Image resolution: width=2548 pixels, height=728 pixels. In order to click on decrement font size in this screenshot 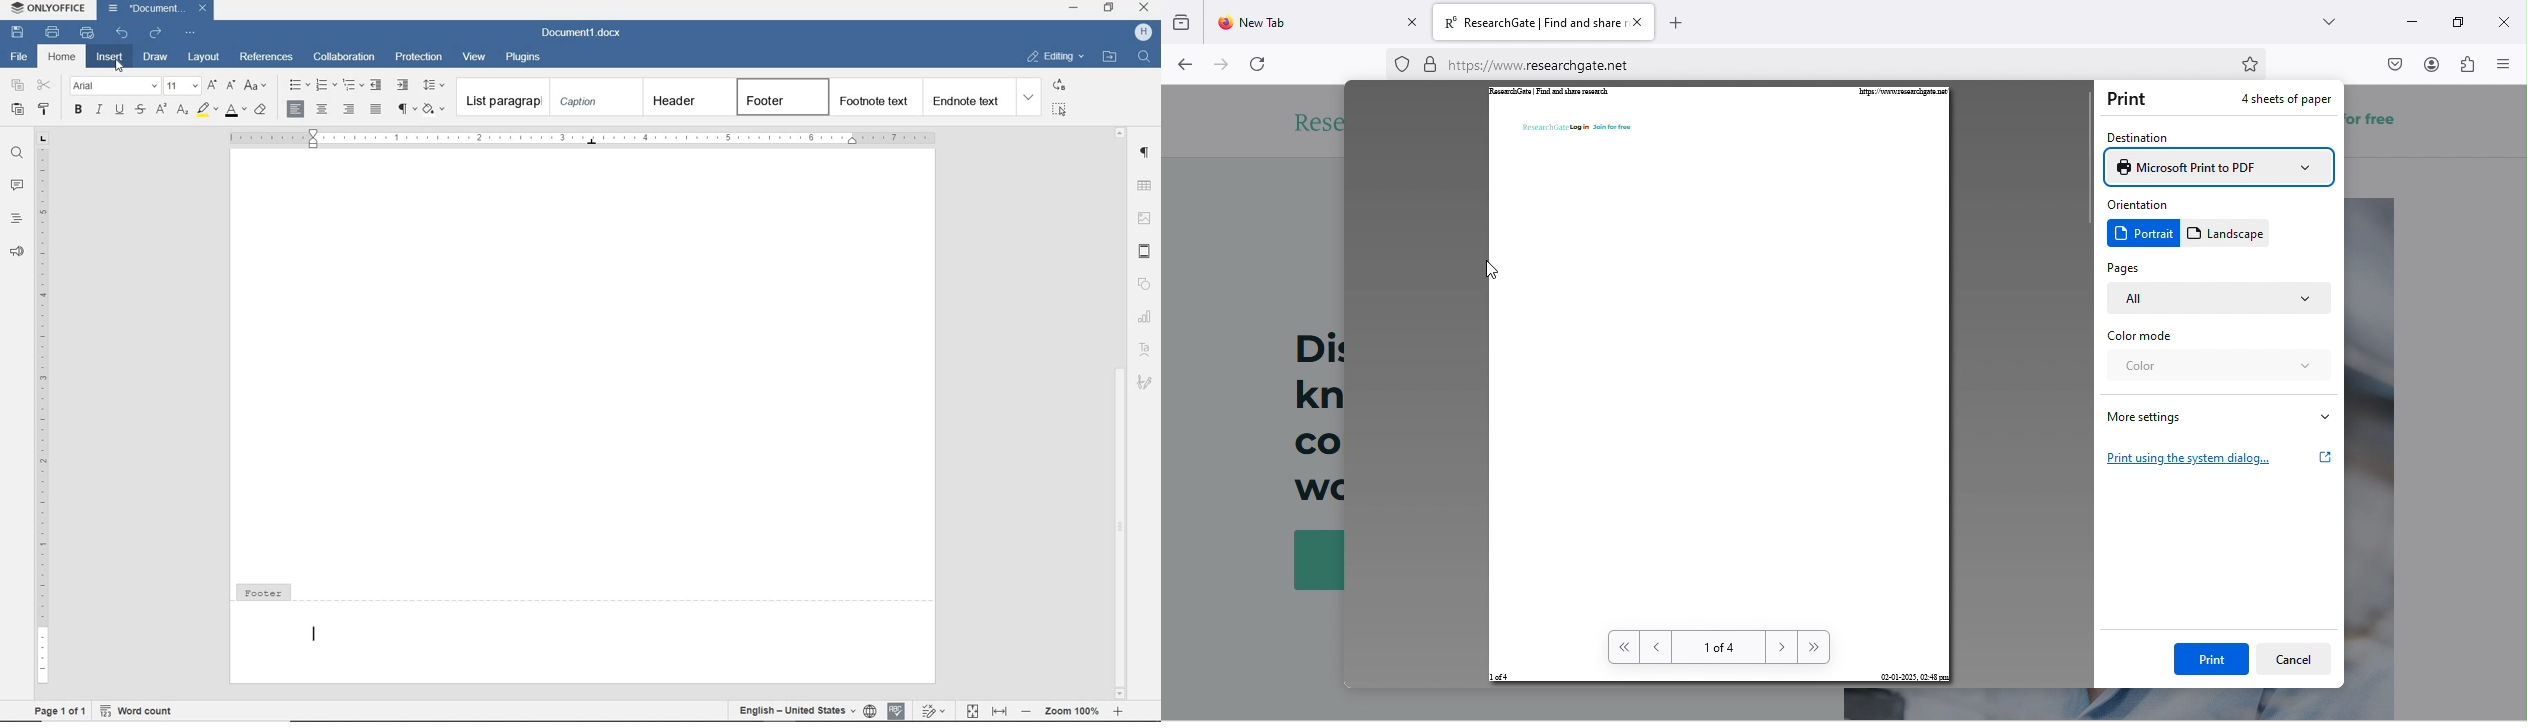, I will do `click(230, 88)`.